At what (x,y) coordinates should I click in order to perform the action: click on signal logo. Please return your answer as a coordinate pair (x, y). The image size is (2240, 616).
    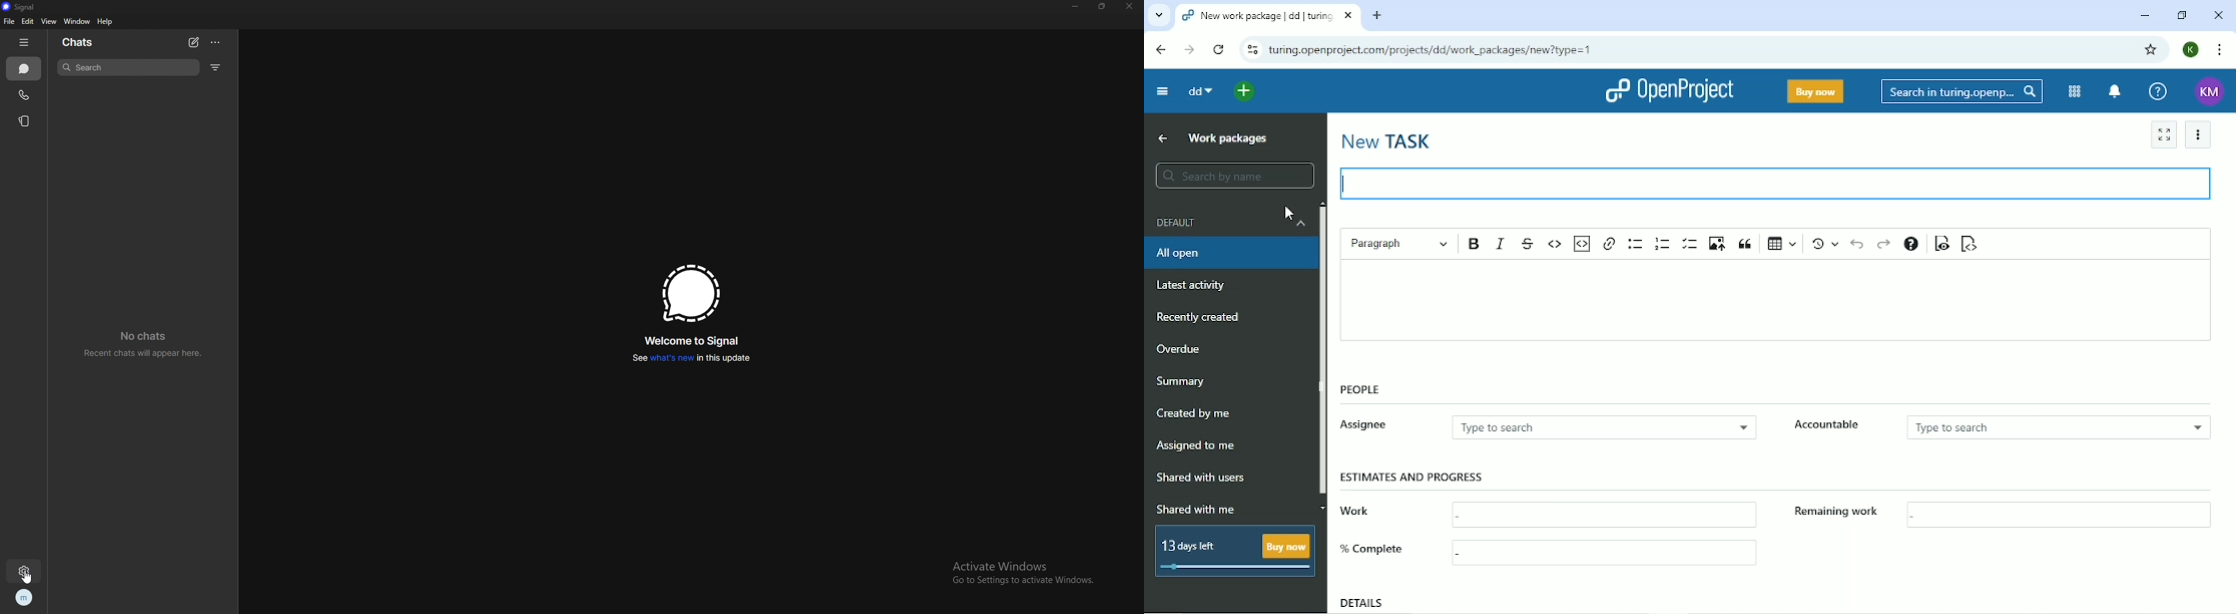
    Looking at the image, I should click on (690, 293).